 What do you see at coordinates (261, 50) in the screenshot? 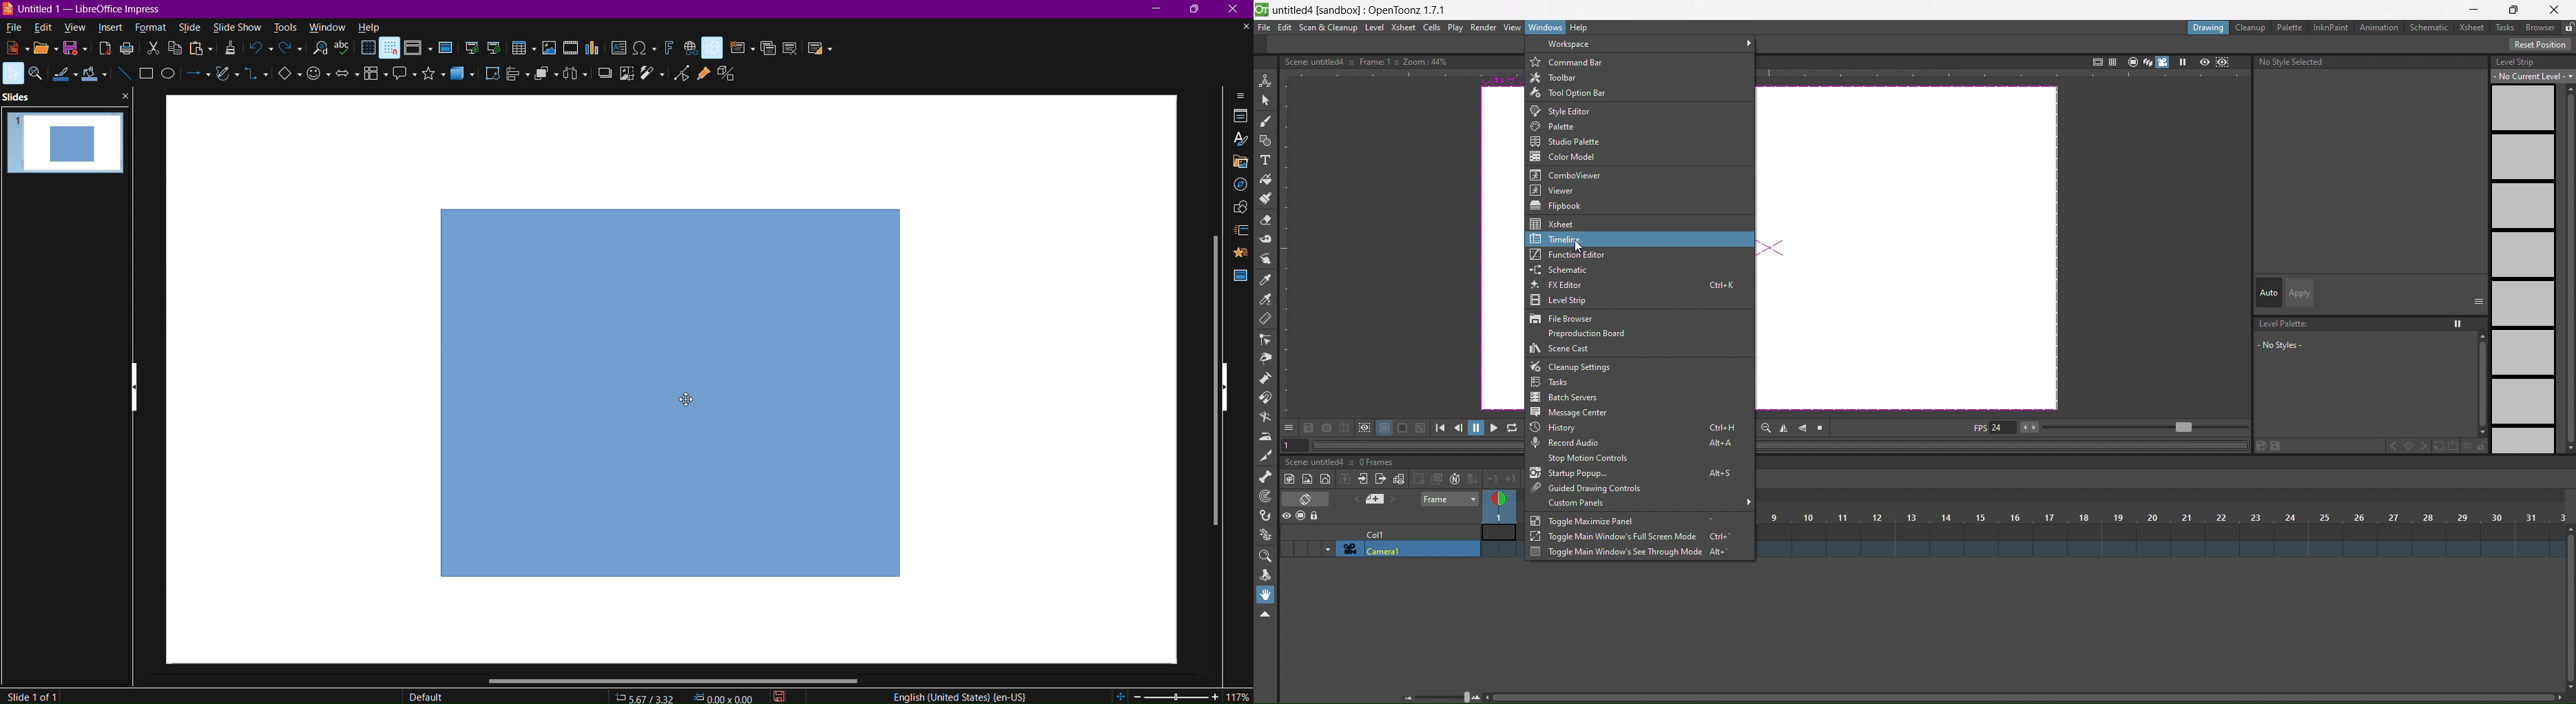
I see `Undo` at bounding box center [261, 50].